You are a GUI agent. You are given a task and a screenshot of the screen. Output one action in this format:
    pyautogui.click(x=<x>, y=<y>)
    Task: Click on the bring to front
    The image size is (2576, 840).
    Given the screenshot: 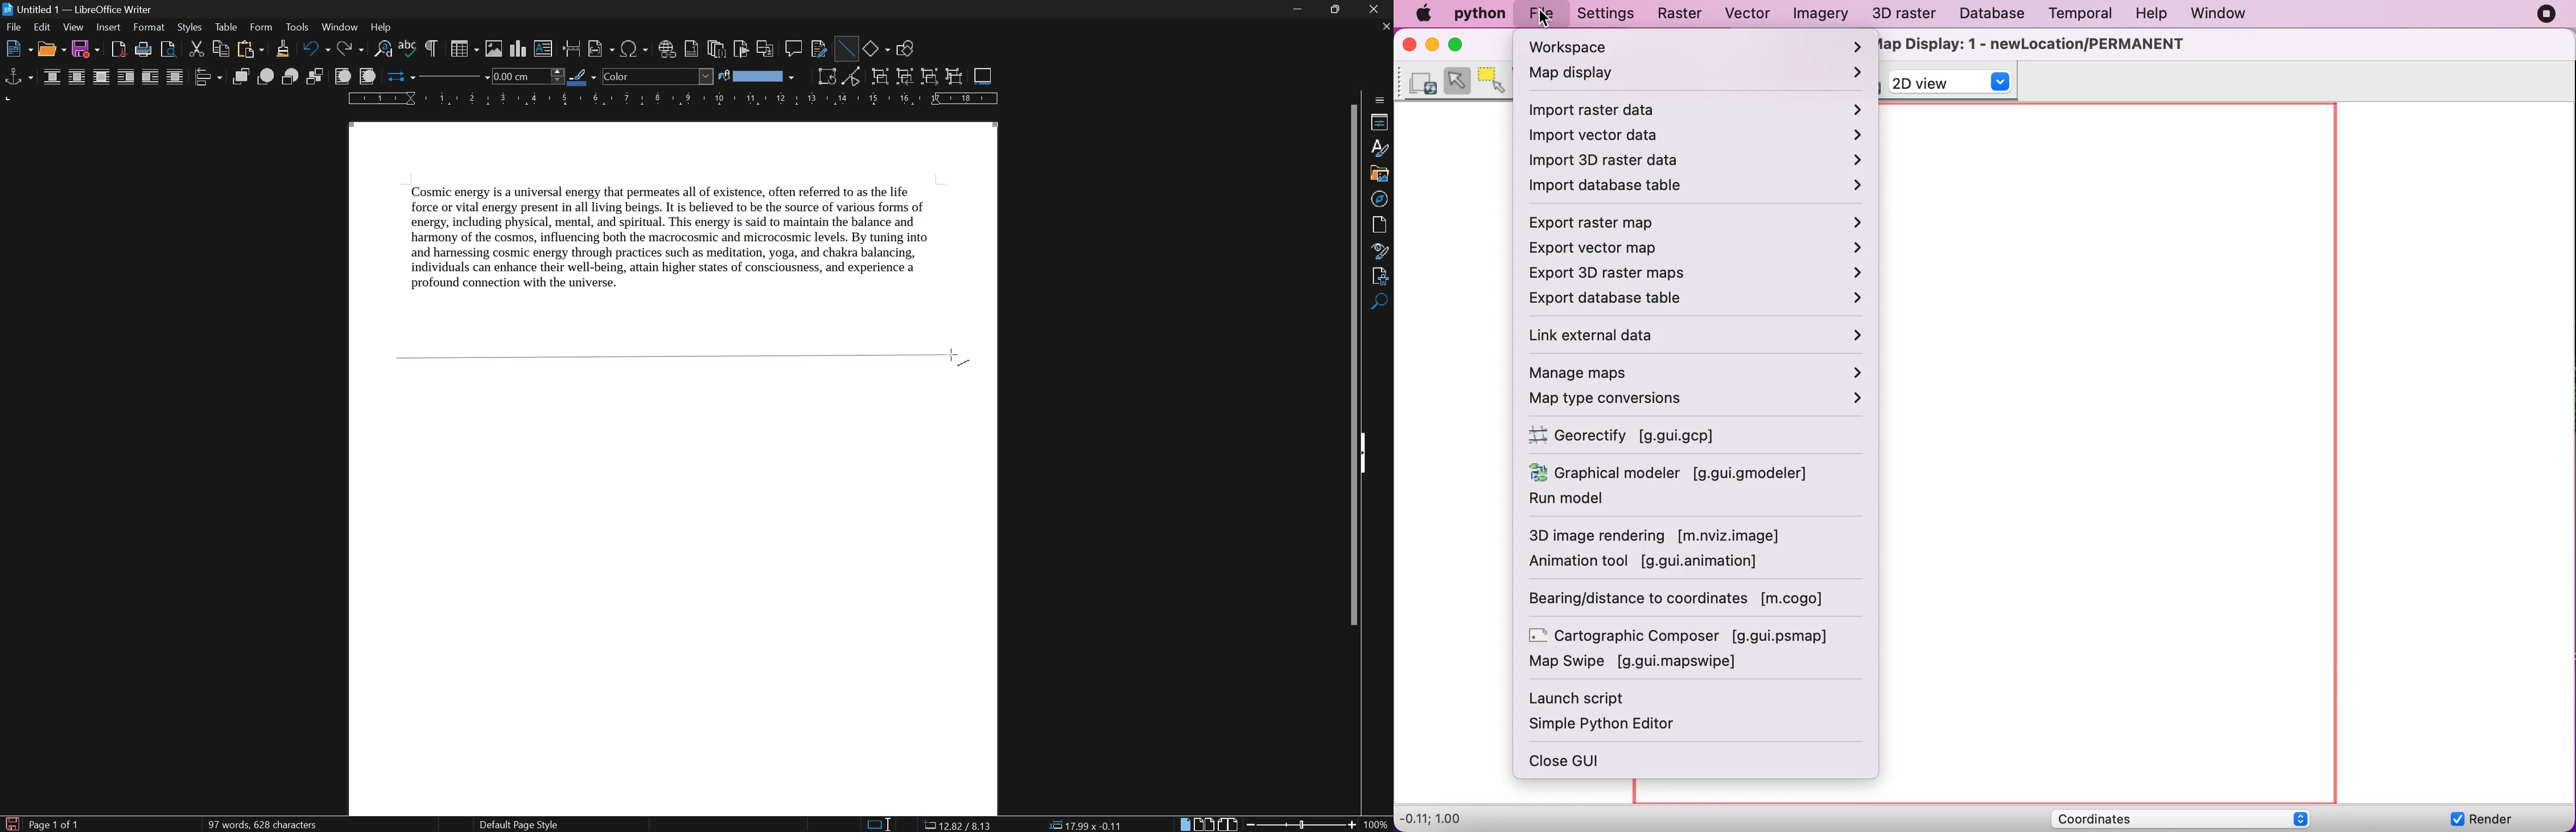 What is the action you would take?
    pyautogui.click(x=242, y=77)
    